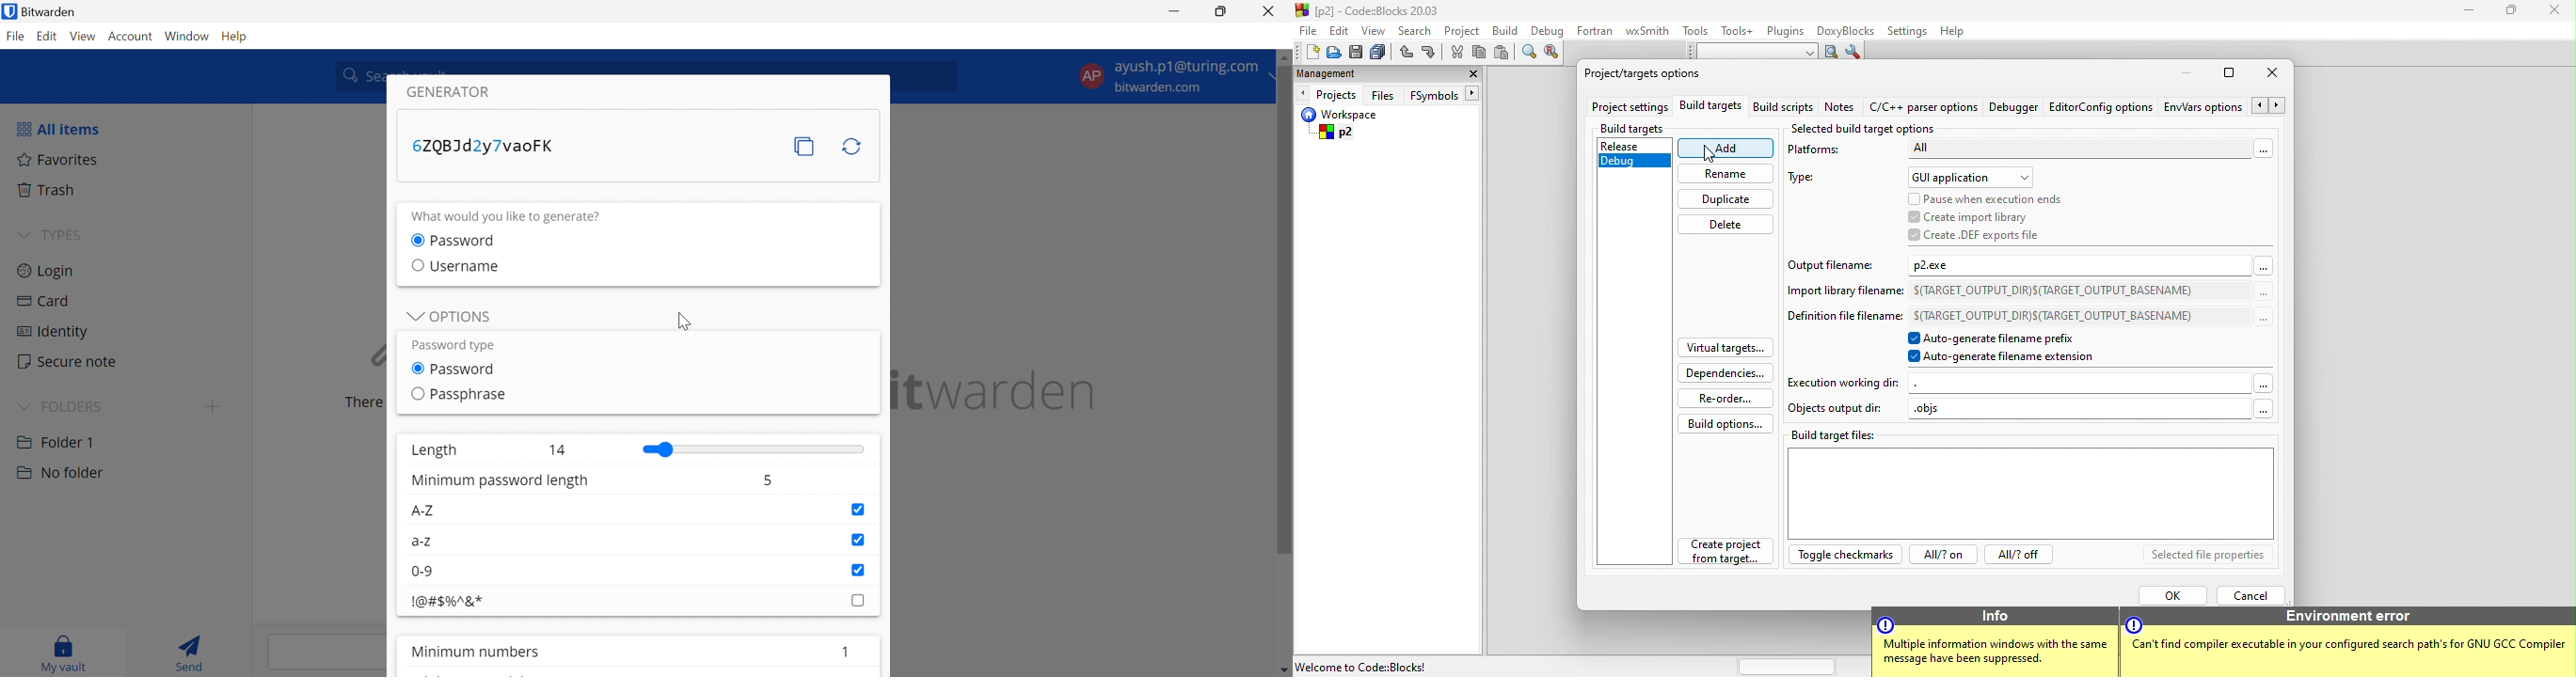 This screenshot has height=700, width=2576. Describe the element at coordinates (484, 144) in the screenshot. I see `6ZQBJd2y7vaoFK` at that location.